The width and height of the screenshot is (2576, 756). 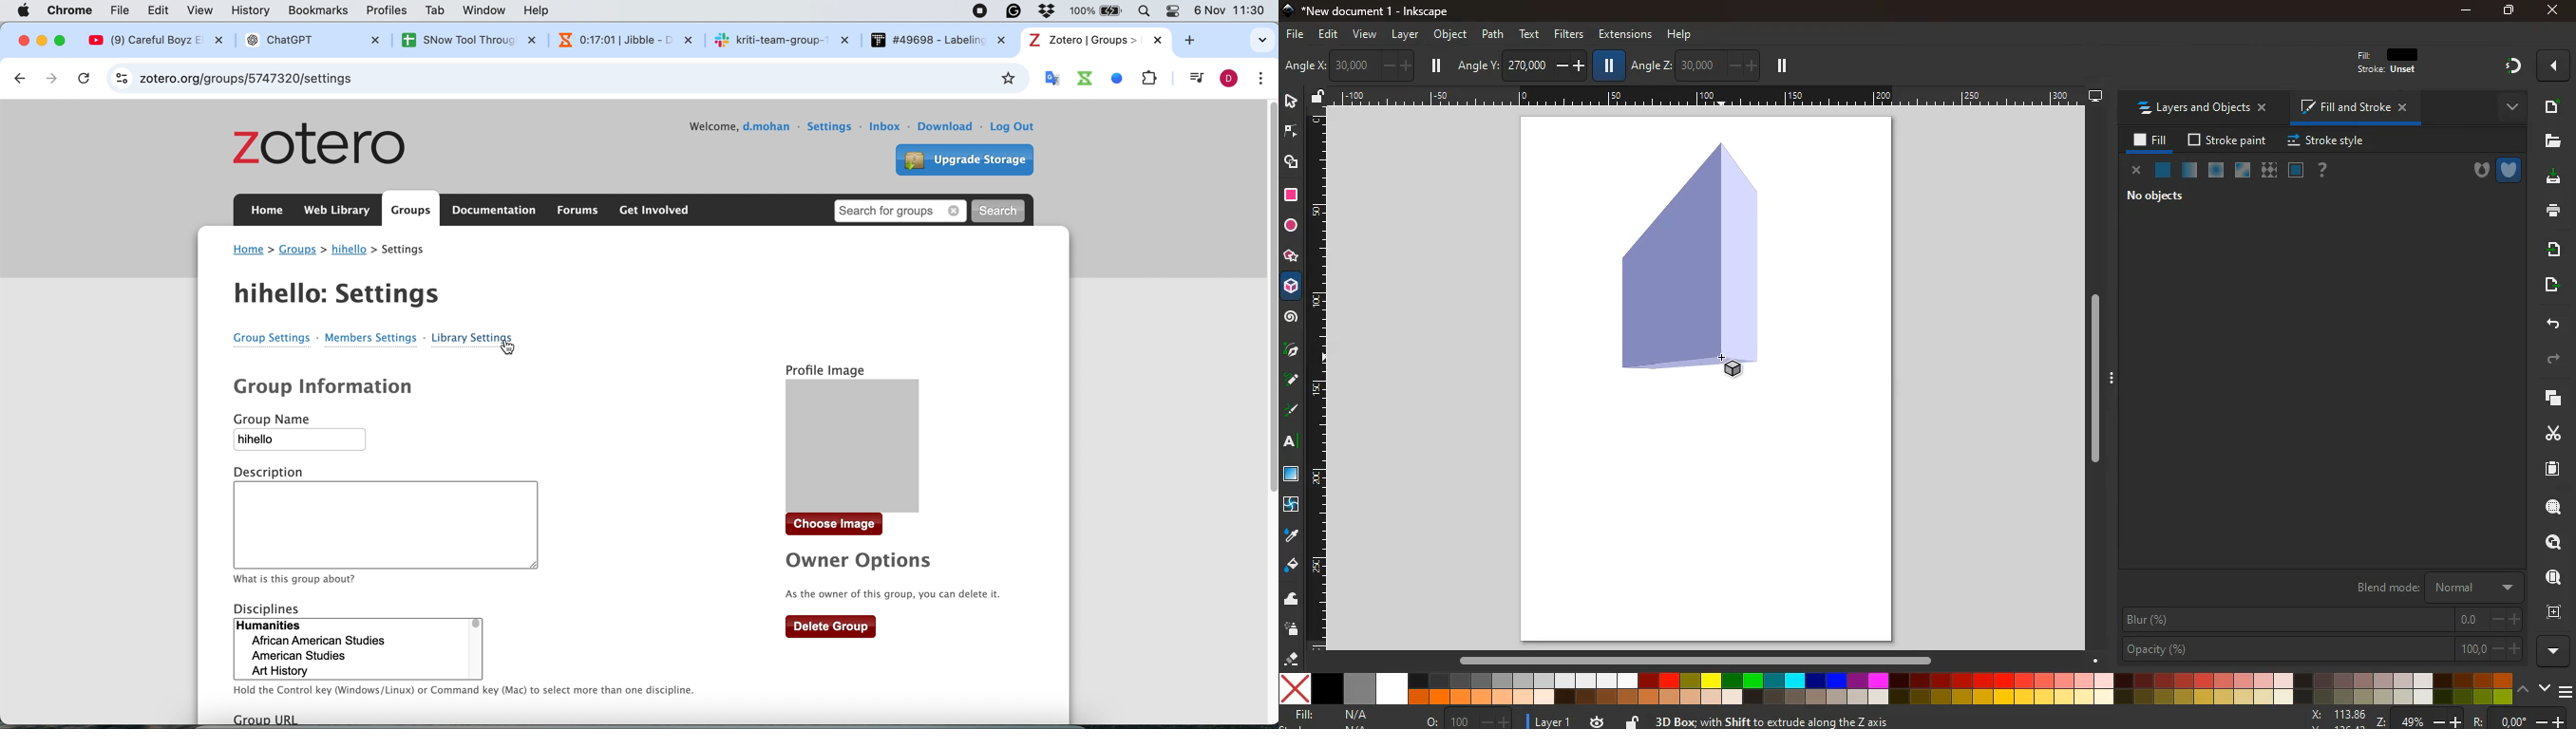 What do you see at coordinates (319, 12) in the screenshot?
I see `bookmarks` at bounding box center [319, 12].